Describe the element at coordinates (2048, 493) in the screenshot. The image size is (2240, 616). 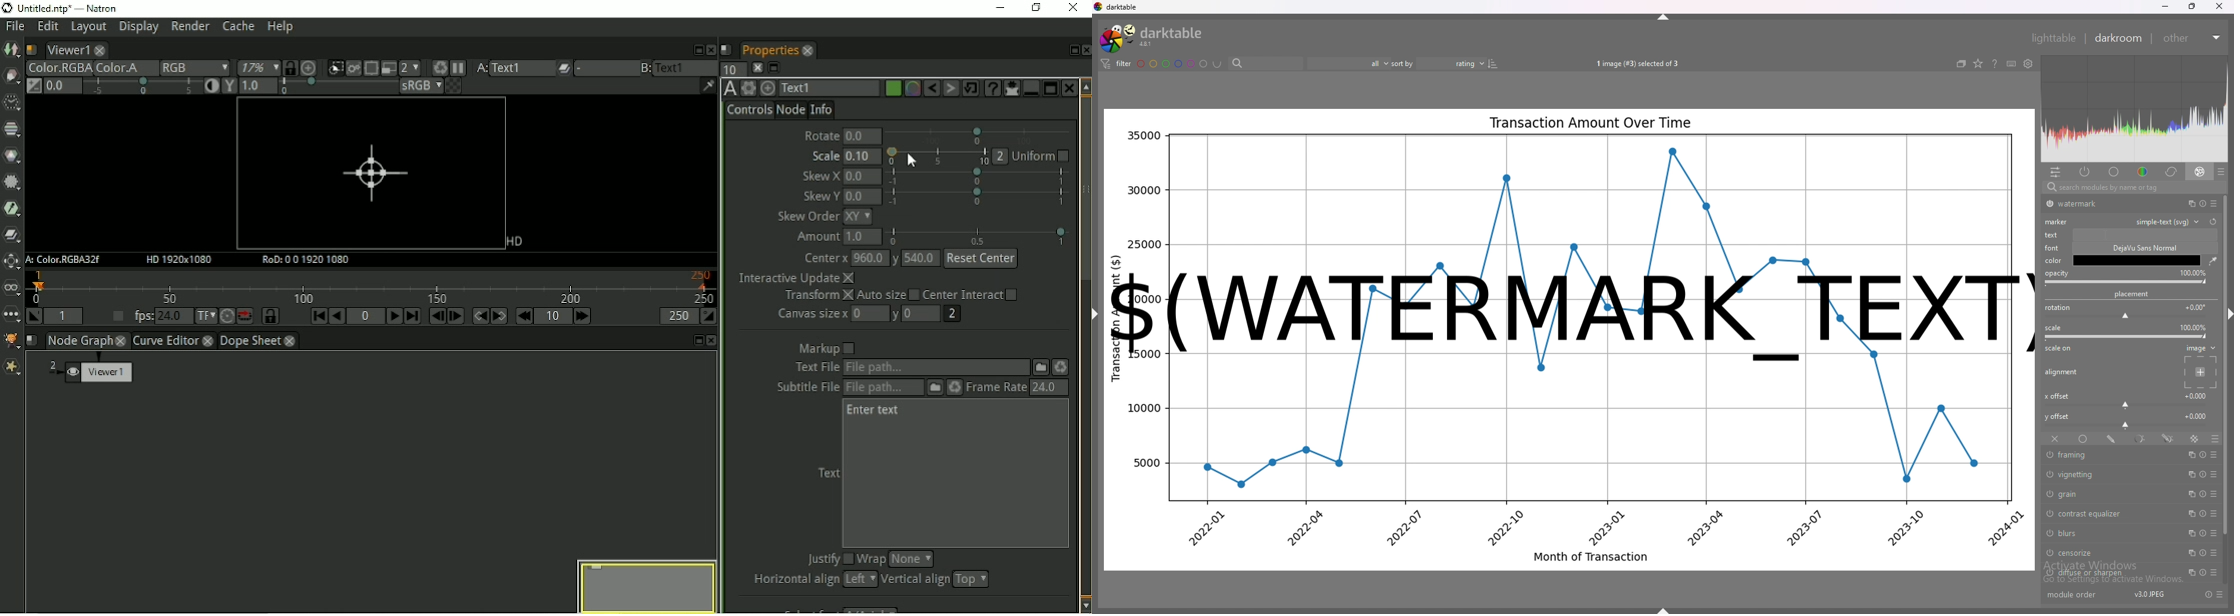
I see `switch off` at that location.